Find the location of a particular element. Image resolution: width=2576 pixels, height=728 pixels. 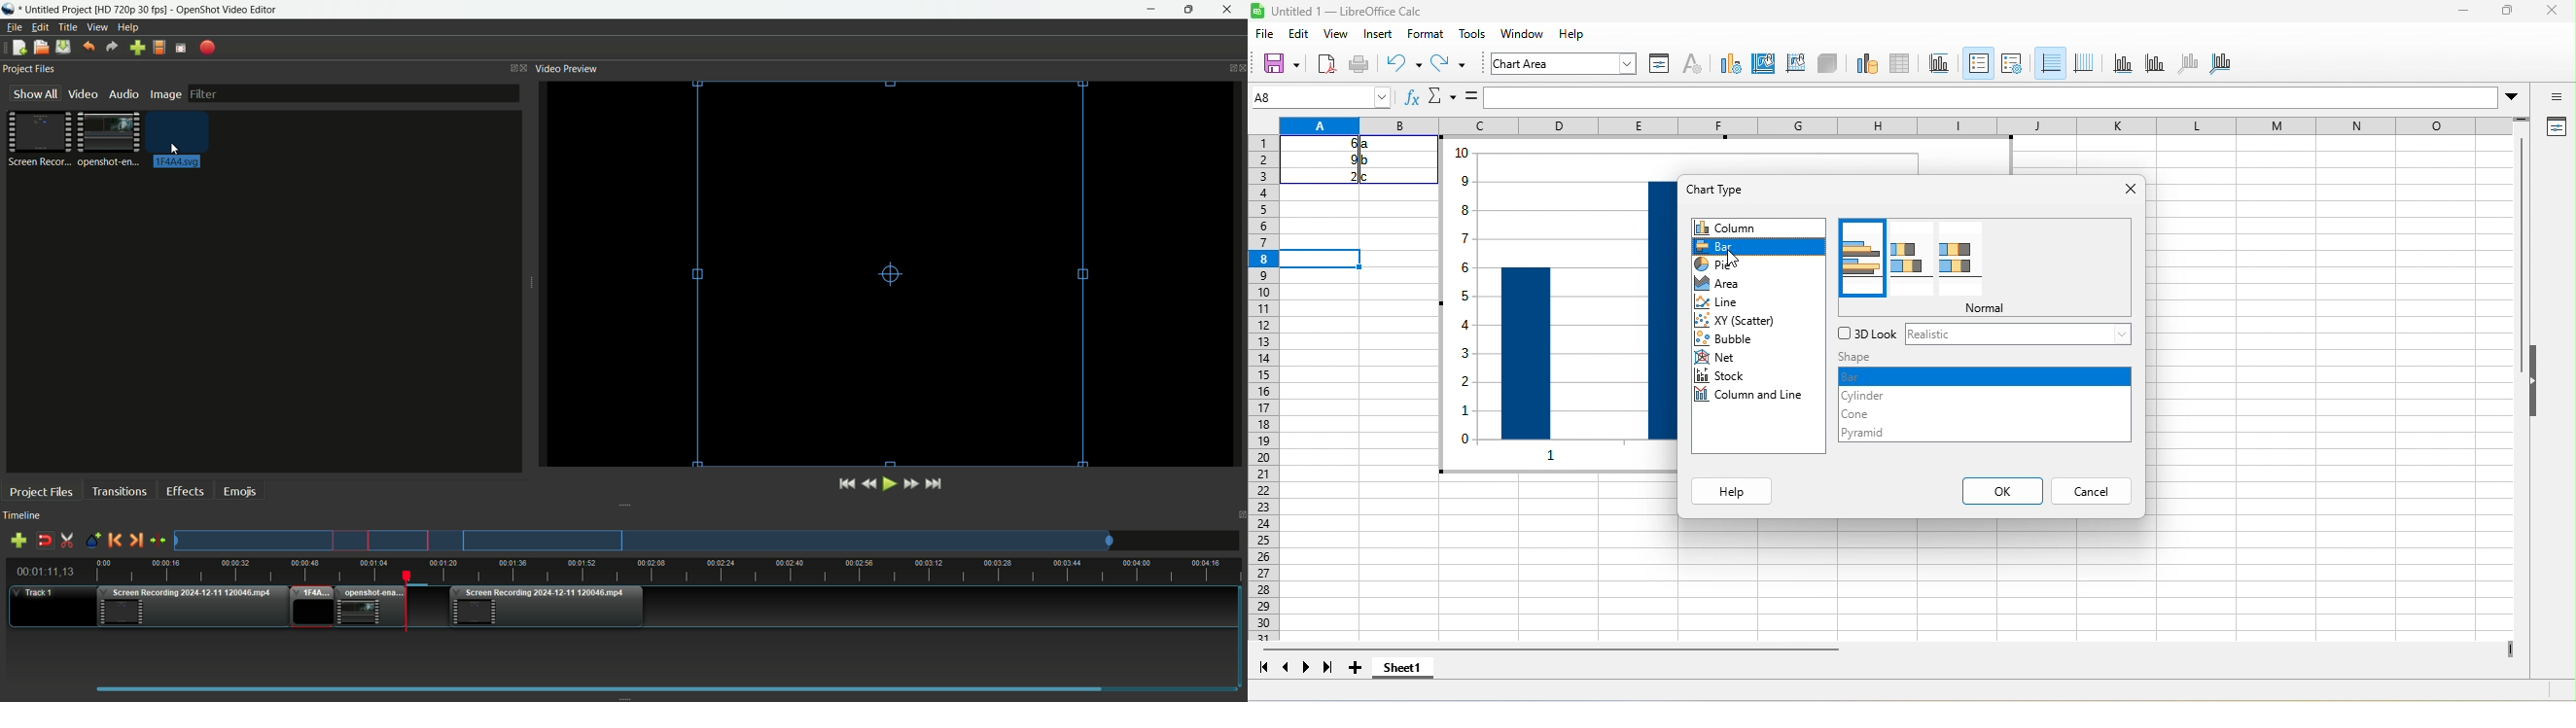

line is located at coordinates (1731, 302).